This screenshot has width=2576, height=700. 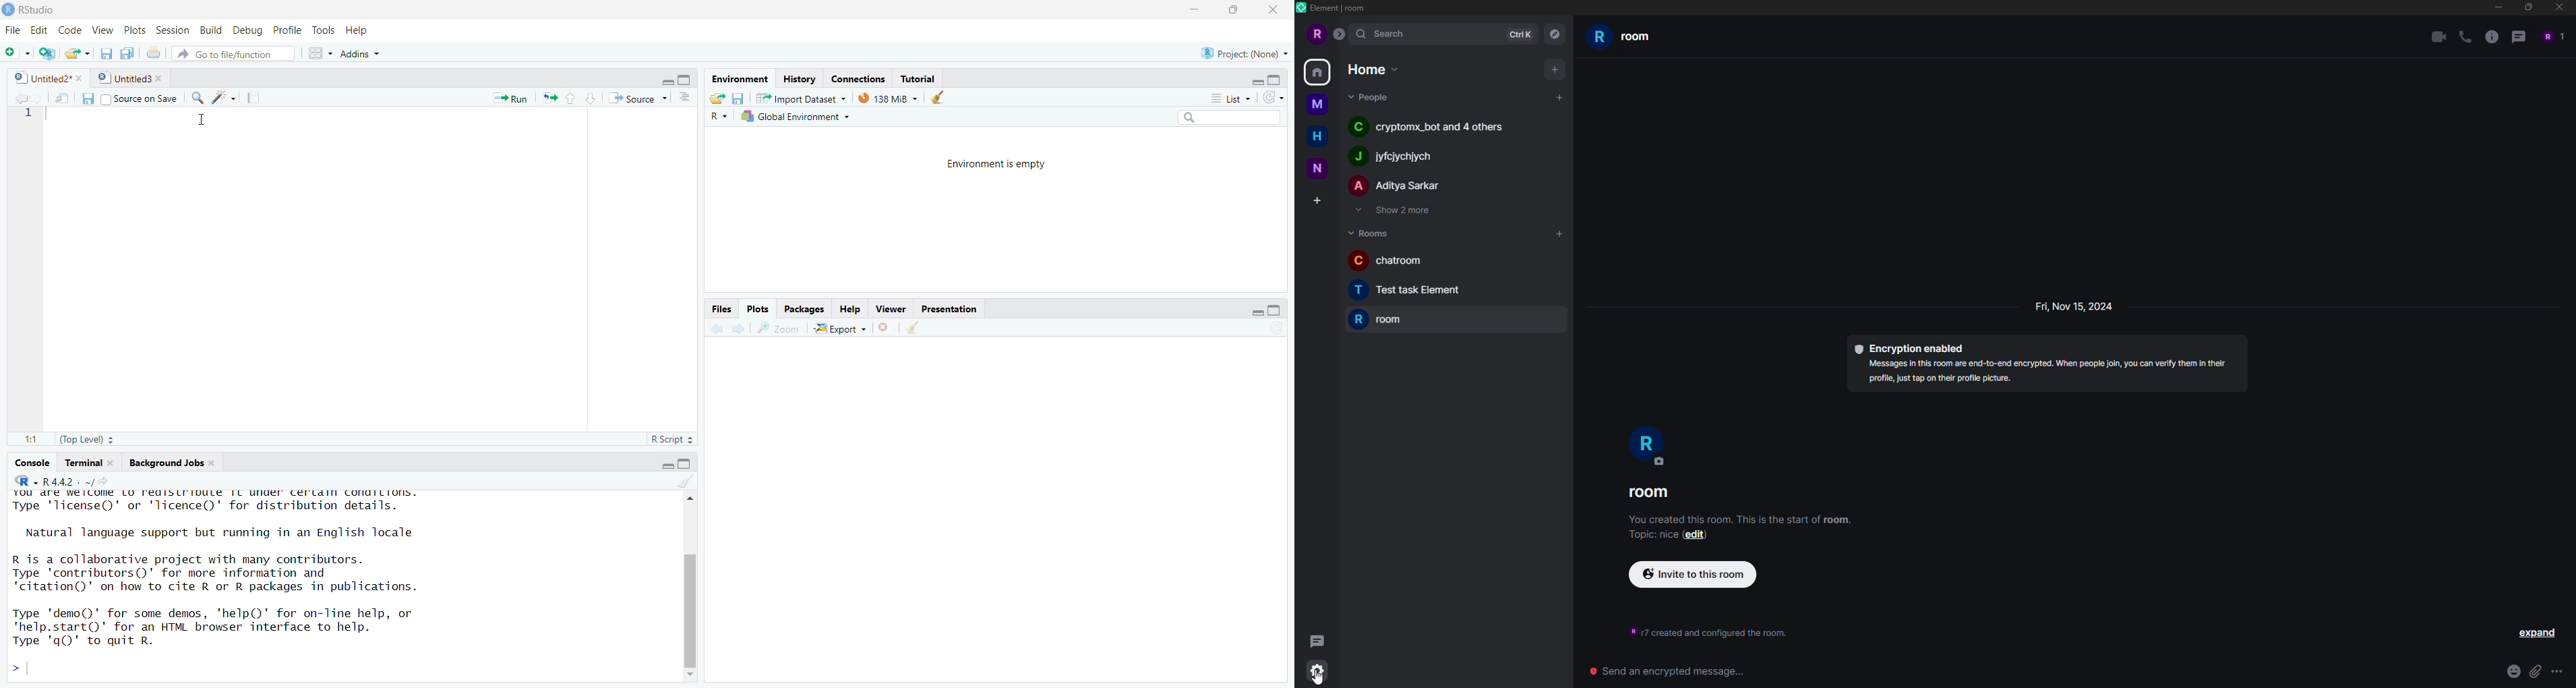 I want to click on Remove current viewer, so click(x=885, y=328).